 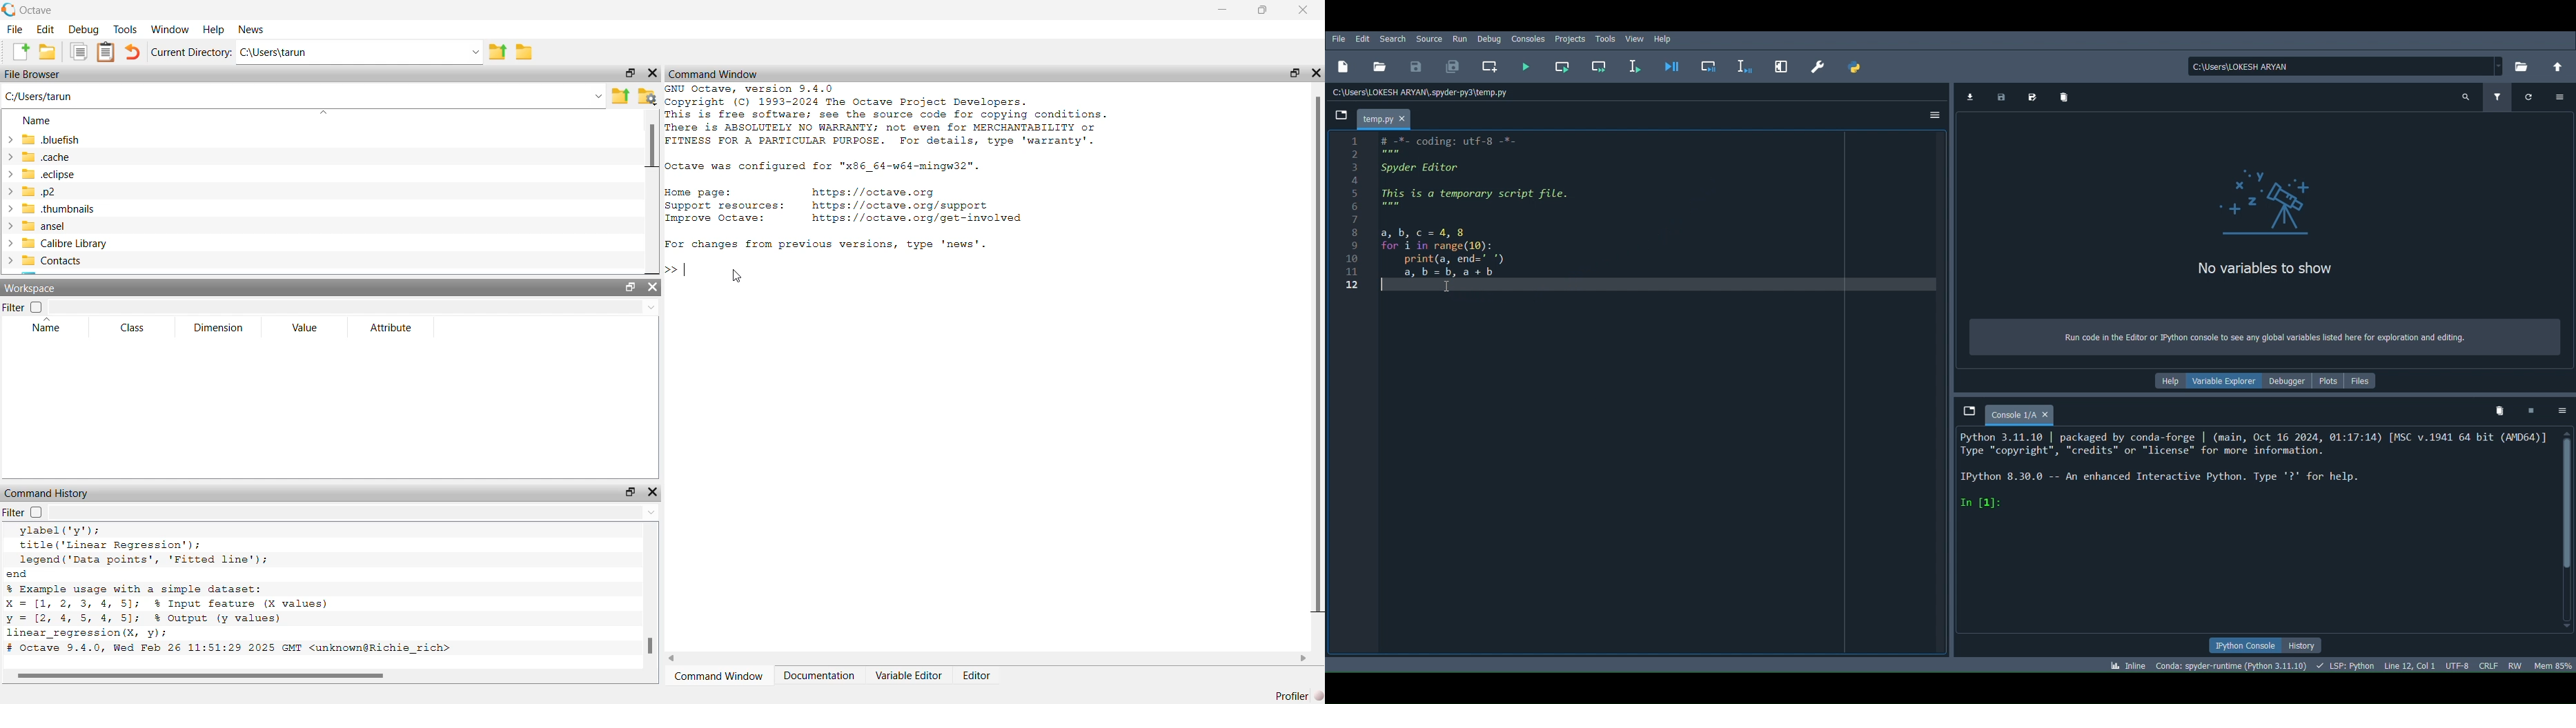 I want to click on File EOL Status, so click(x=2489, y=664).